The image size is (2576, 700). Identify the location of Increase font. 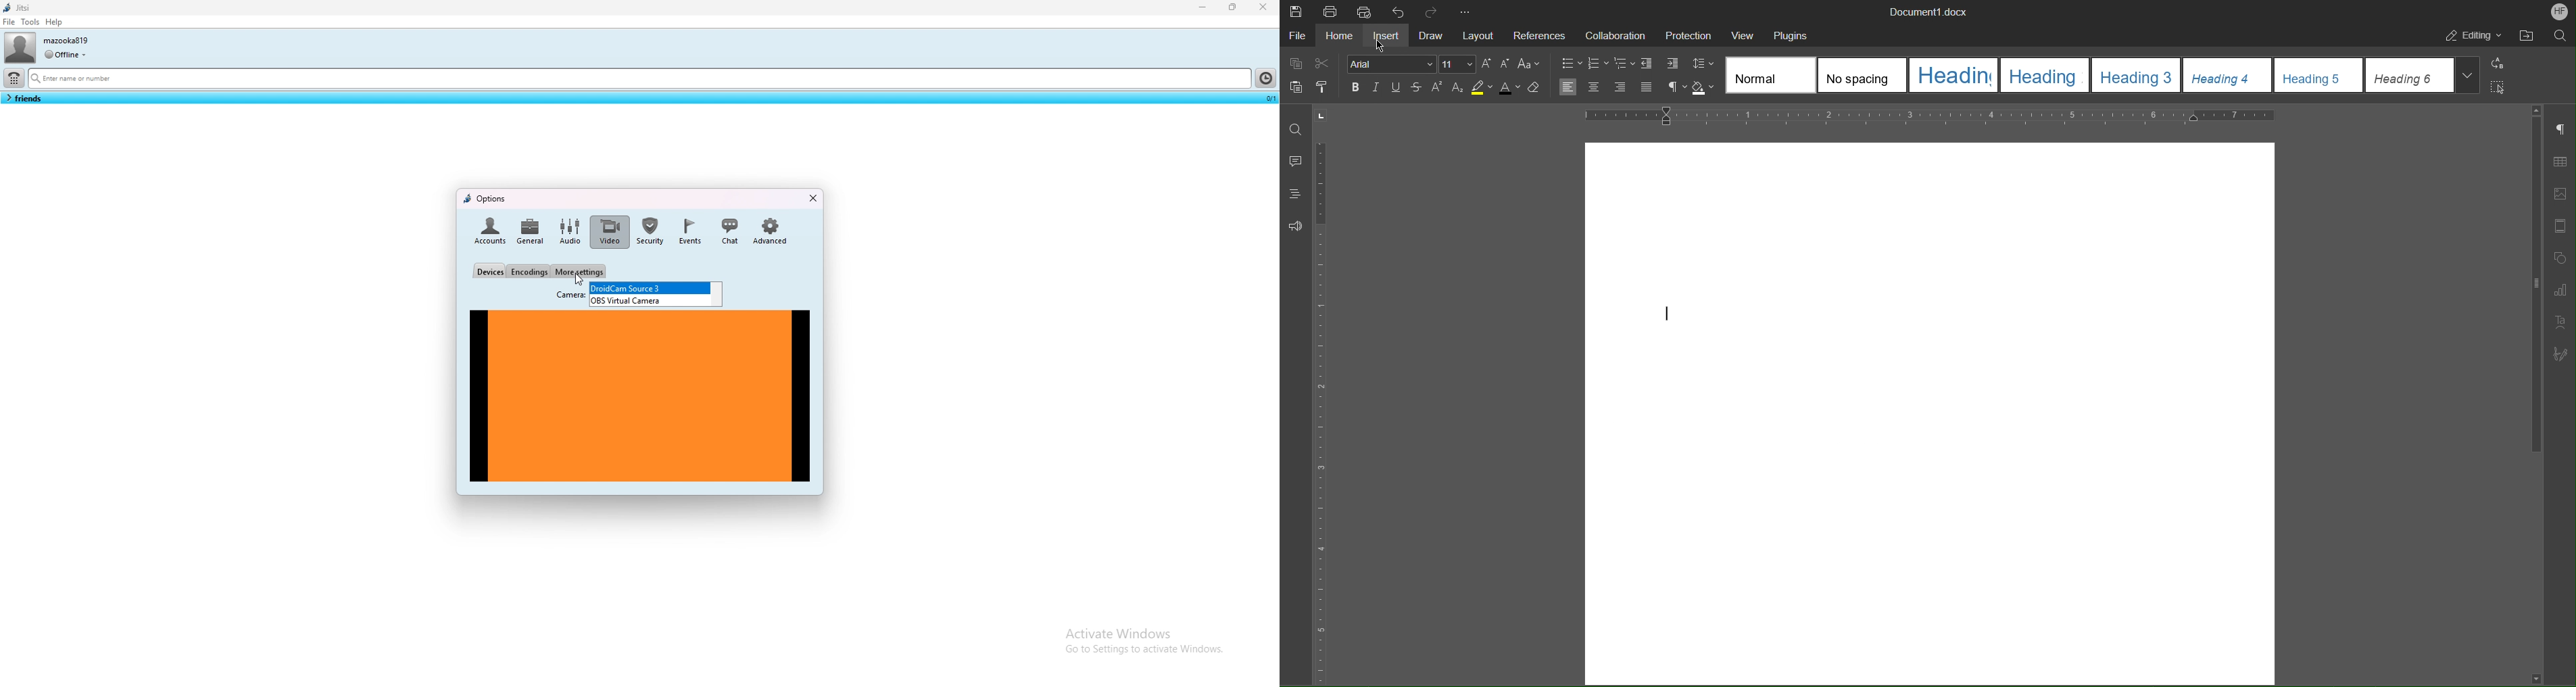
(1486, 64).